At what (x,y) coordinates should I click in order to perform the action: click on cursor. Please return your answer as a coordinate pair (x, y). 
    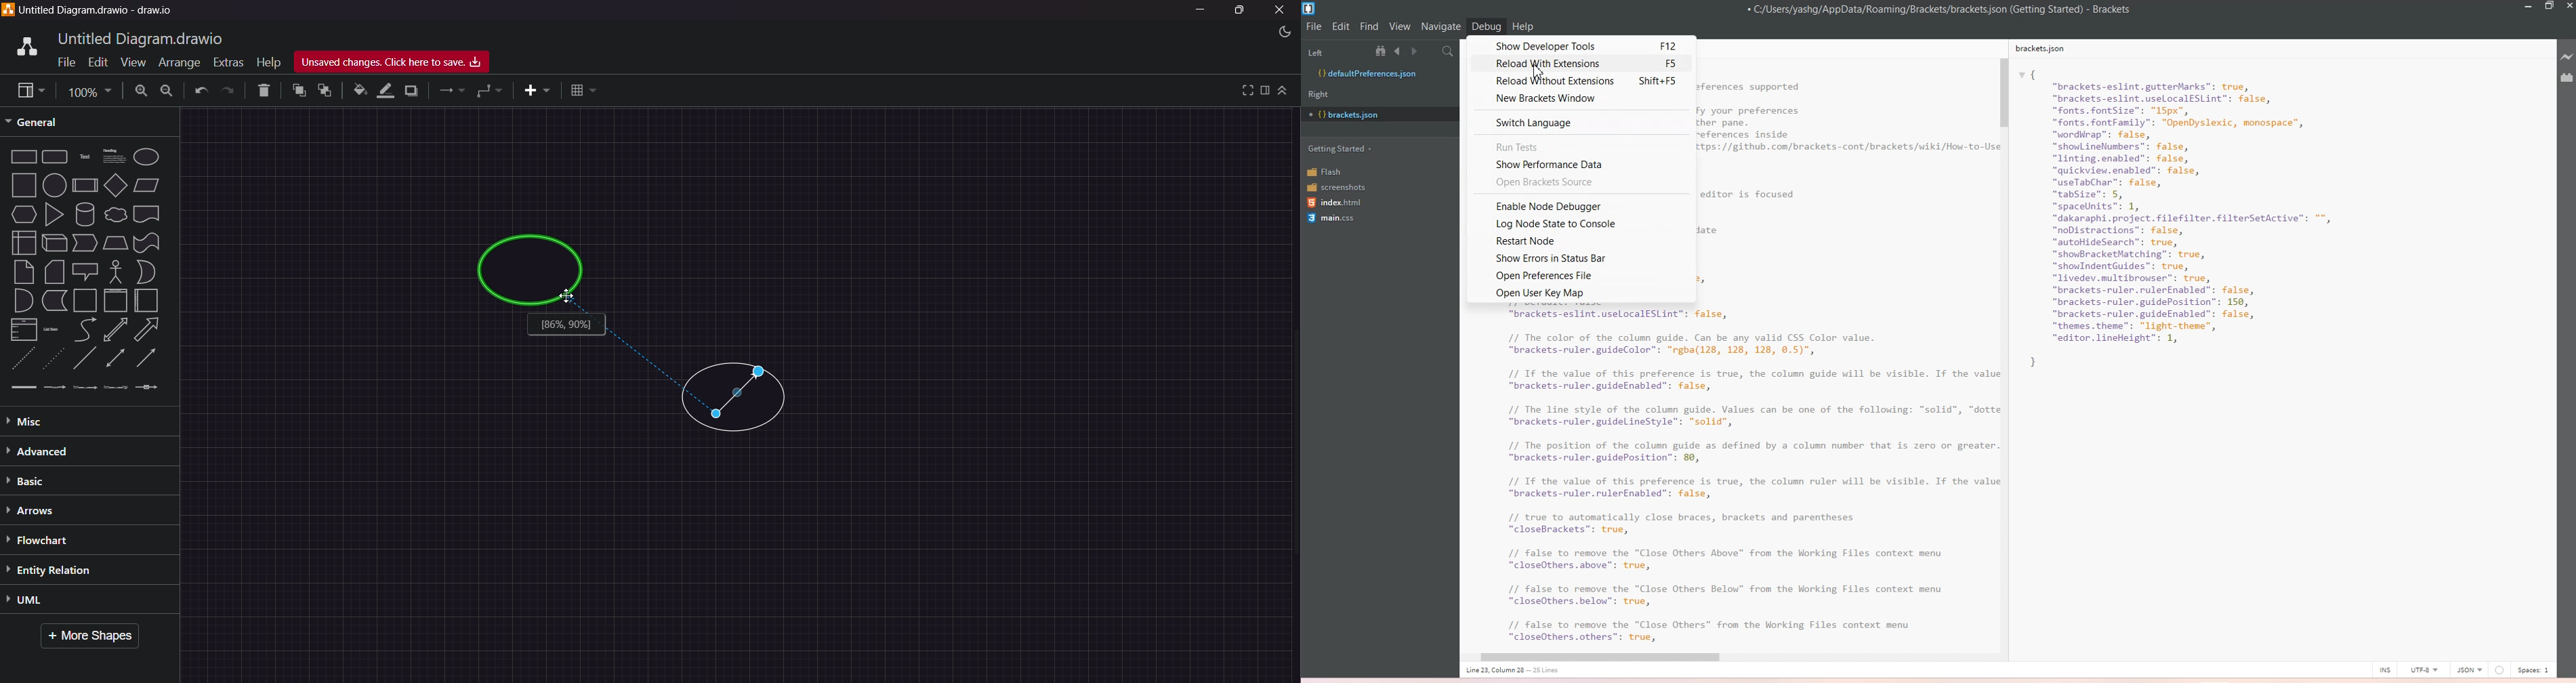
    Looking at the image, I should click on (568, 295).